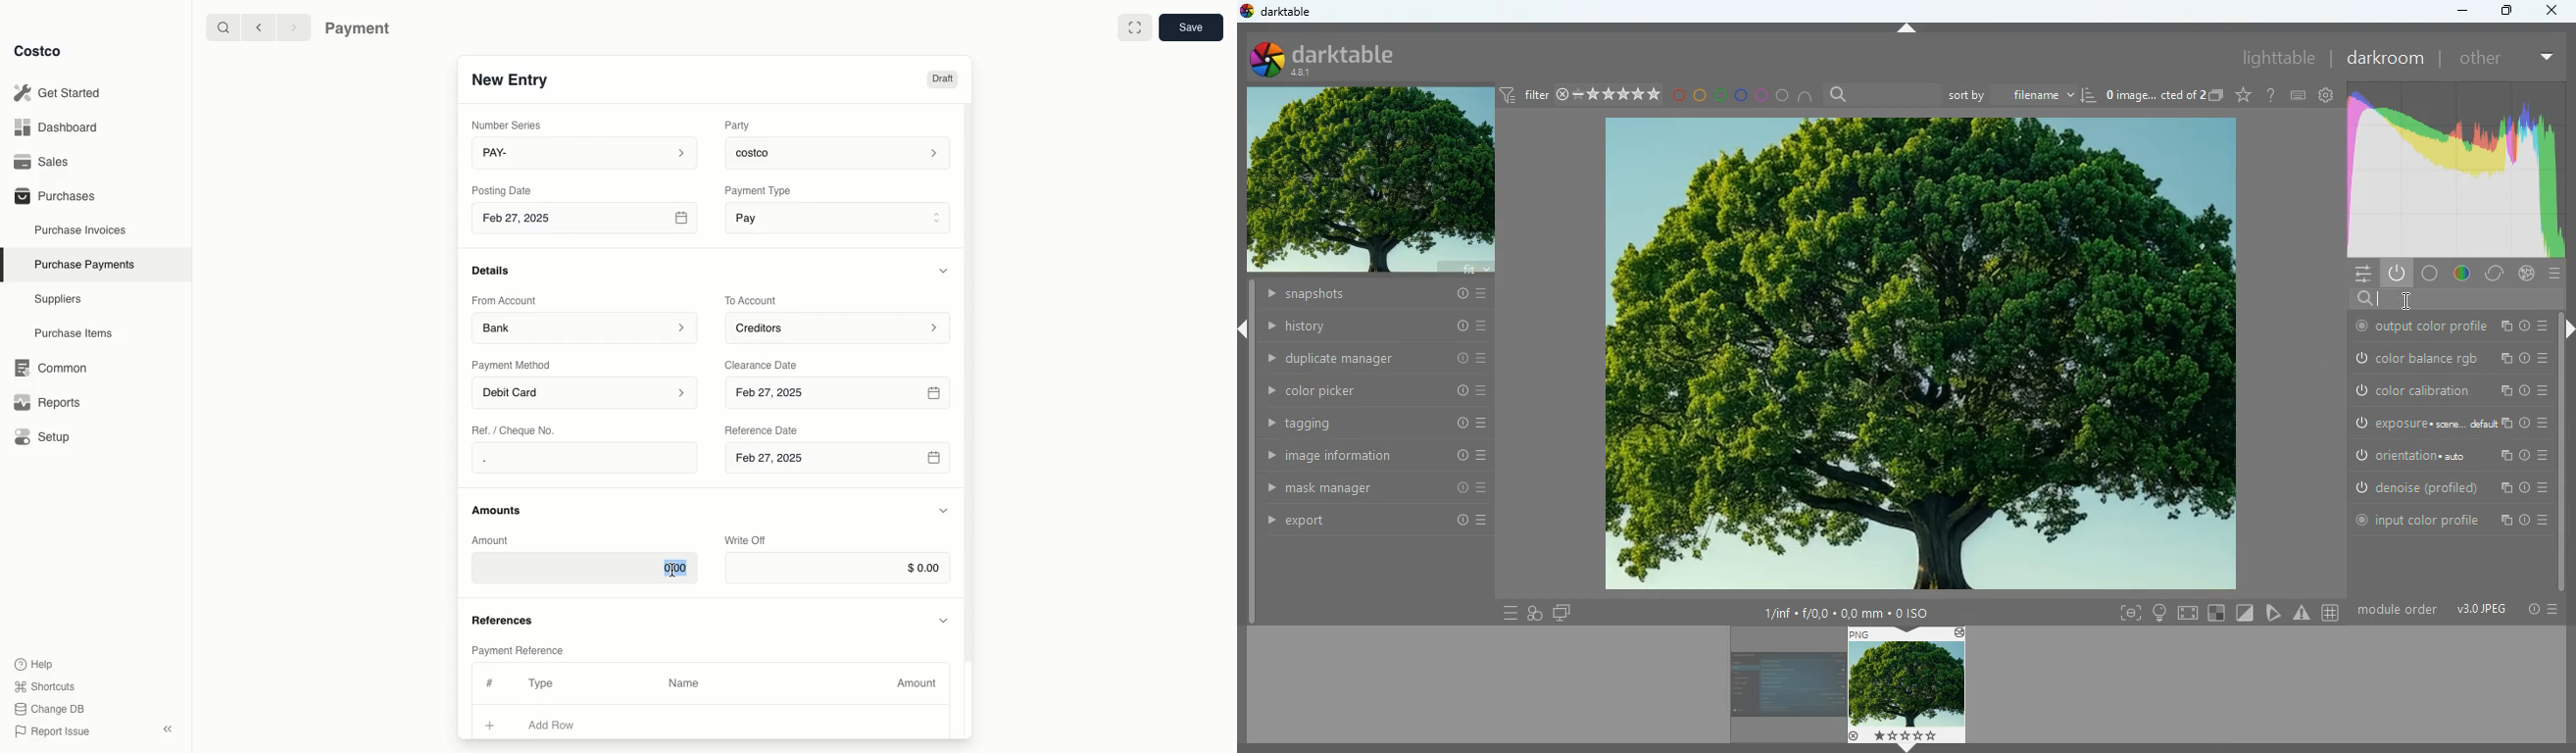  I want to click on To Account, so click(753, 300).